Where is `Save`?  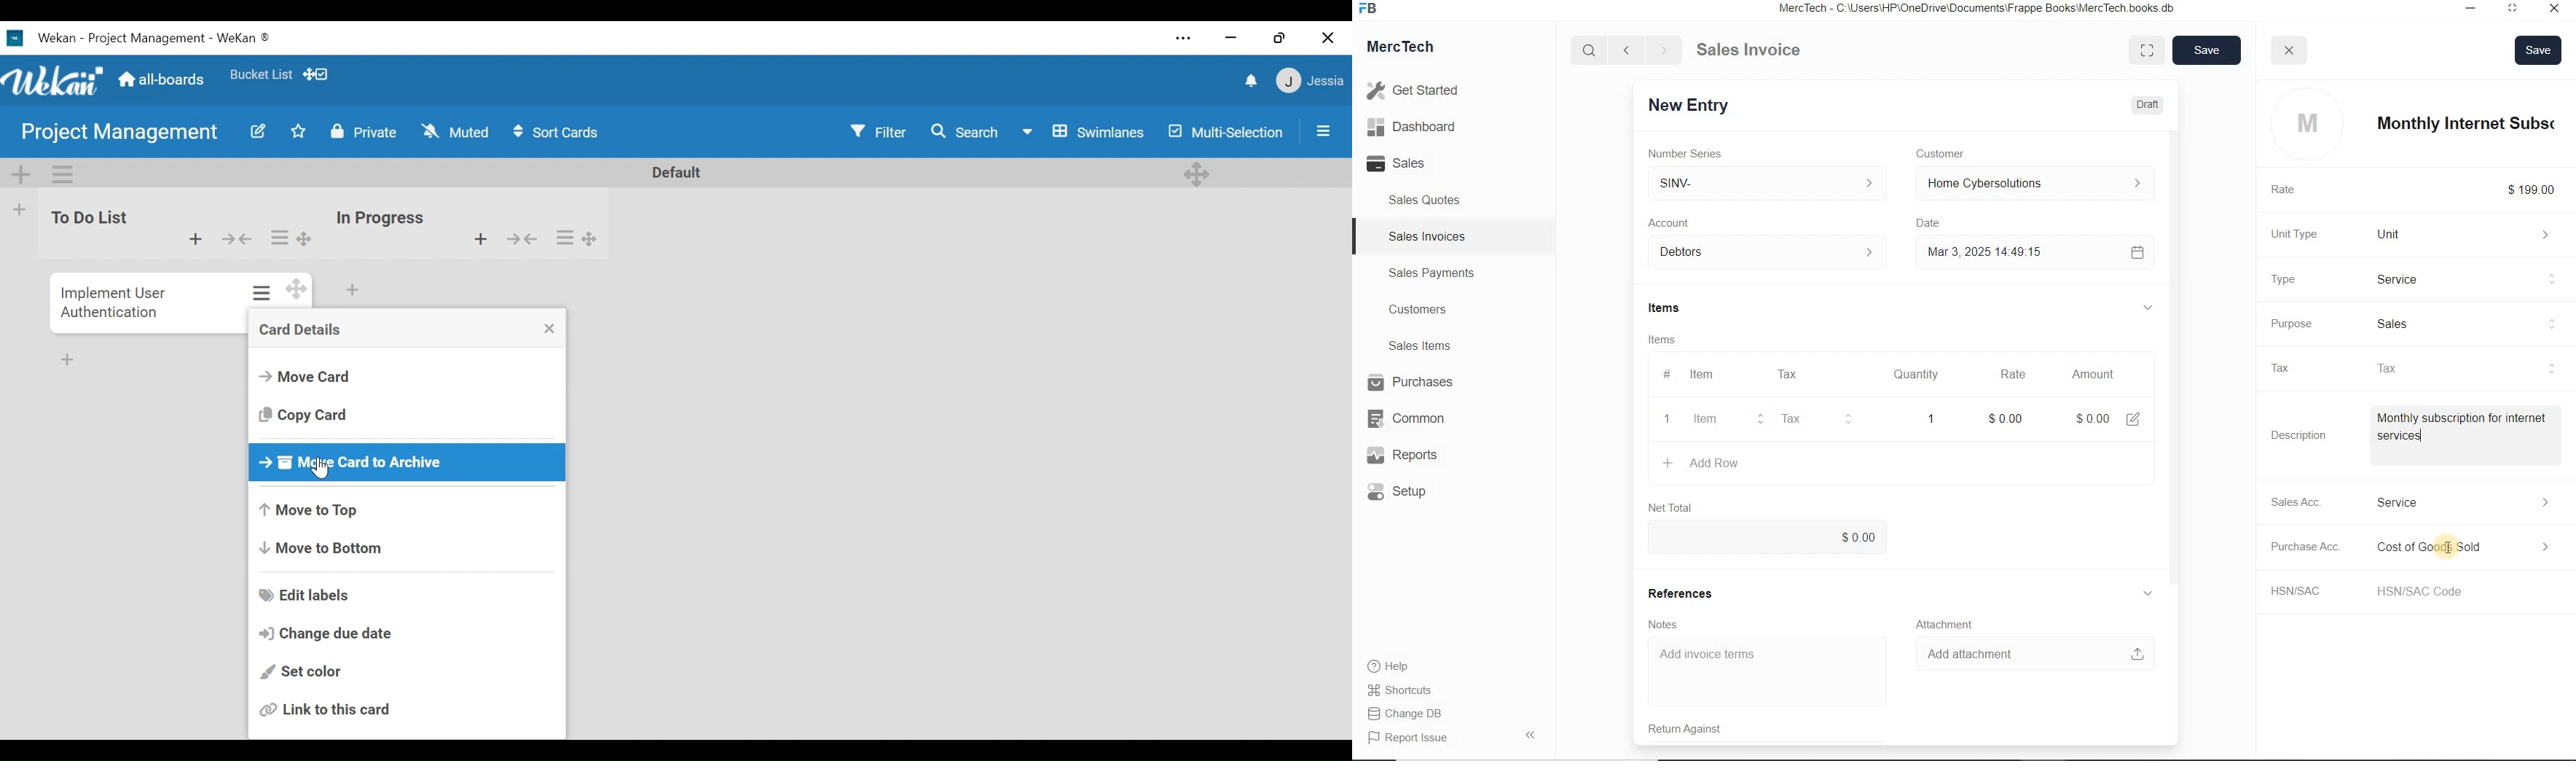 Save is located at coordinates (2539, 48).